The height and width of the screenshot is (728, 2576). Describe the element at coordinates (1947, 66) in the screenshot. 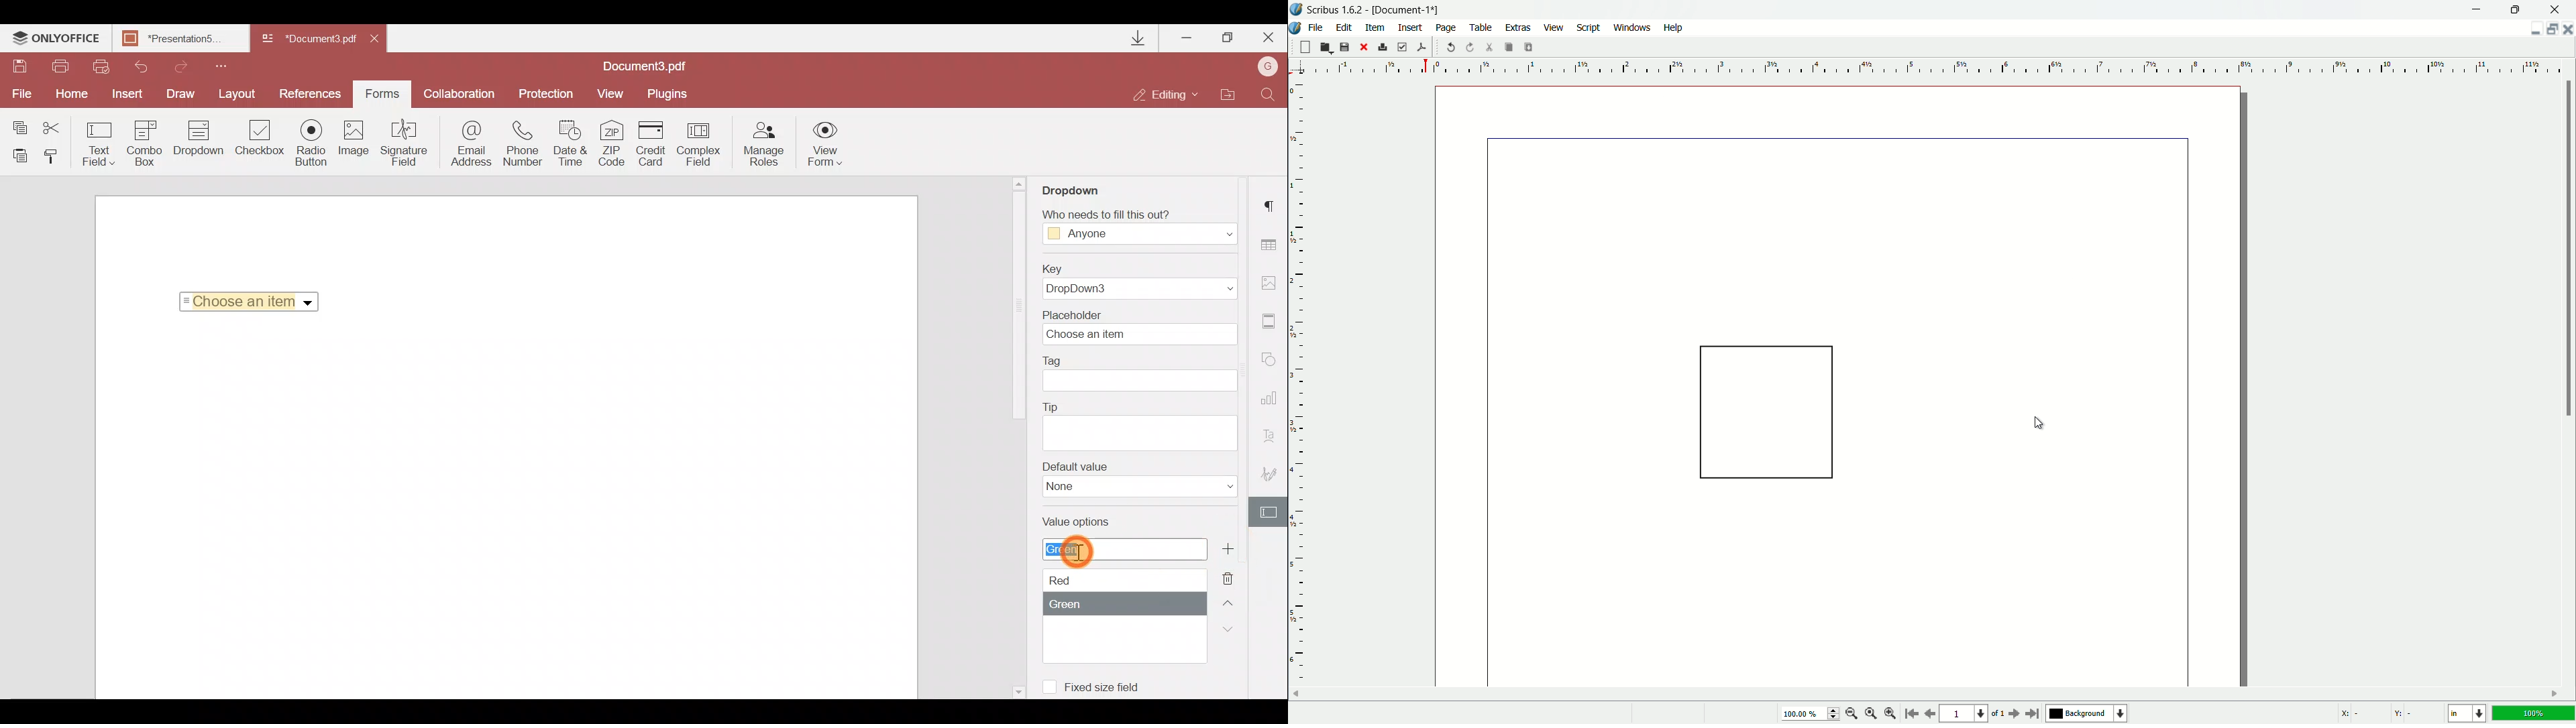

I see `measuring scale` at that location.